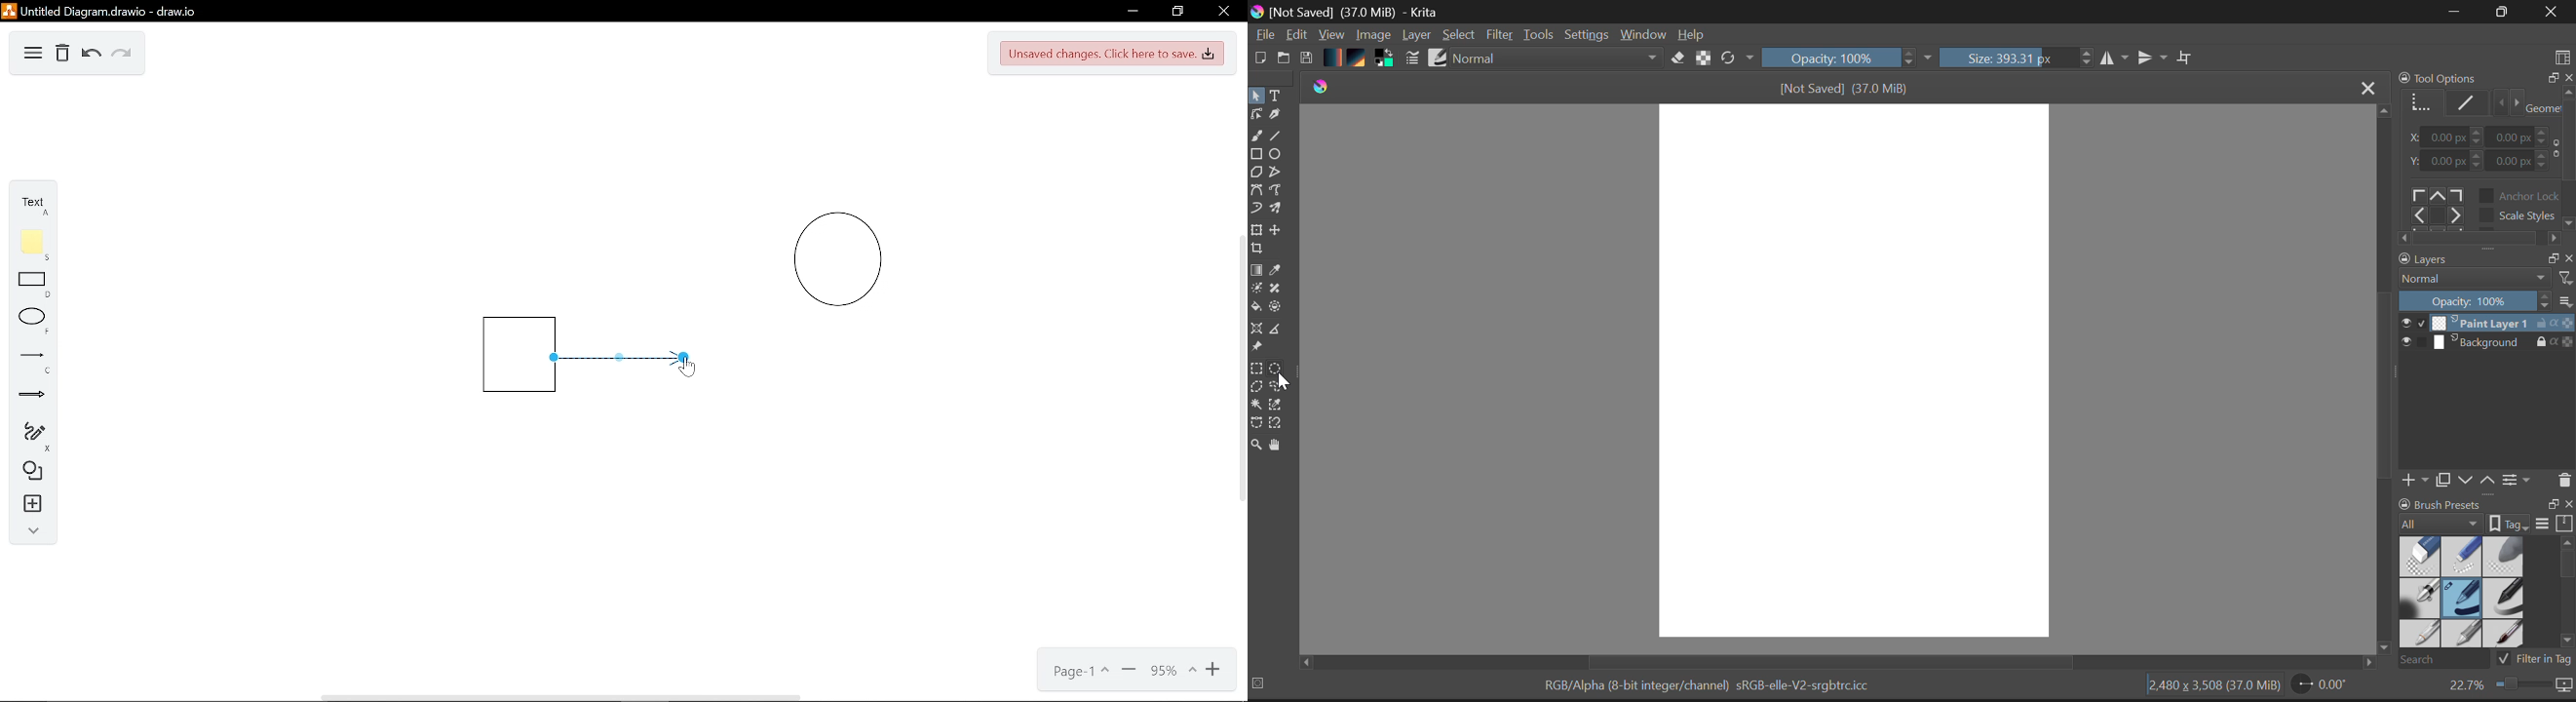 This screenshot has height=728, width=2576. I want to click on Minimize, so click(2498, 12).